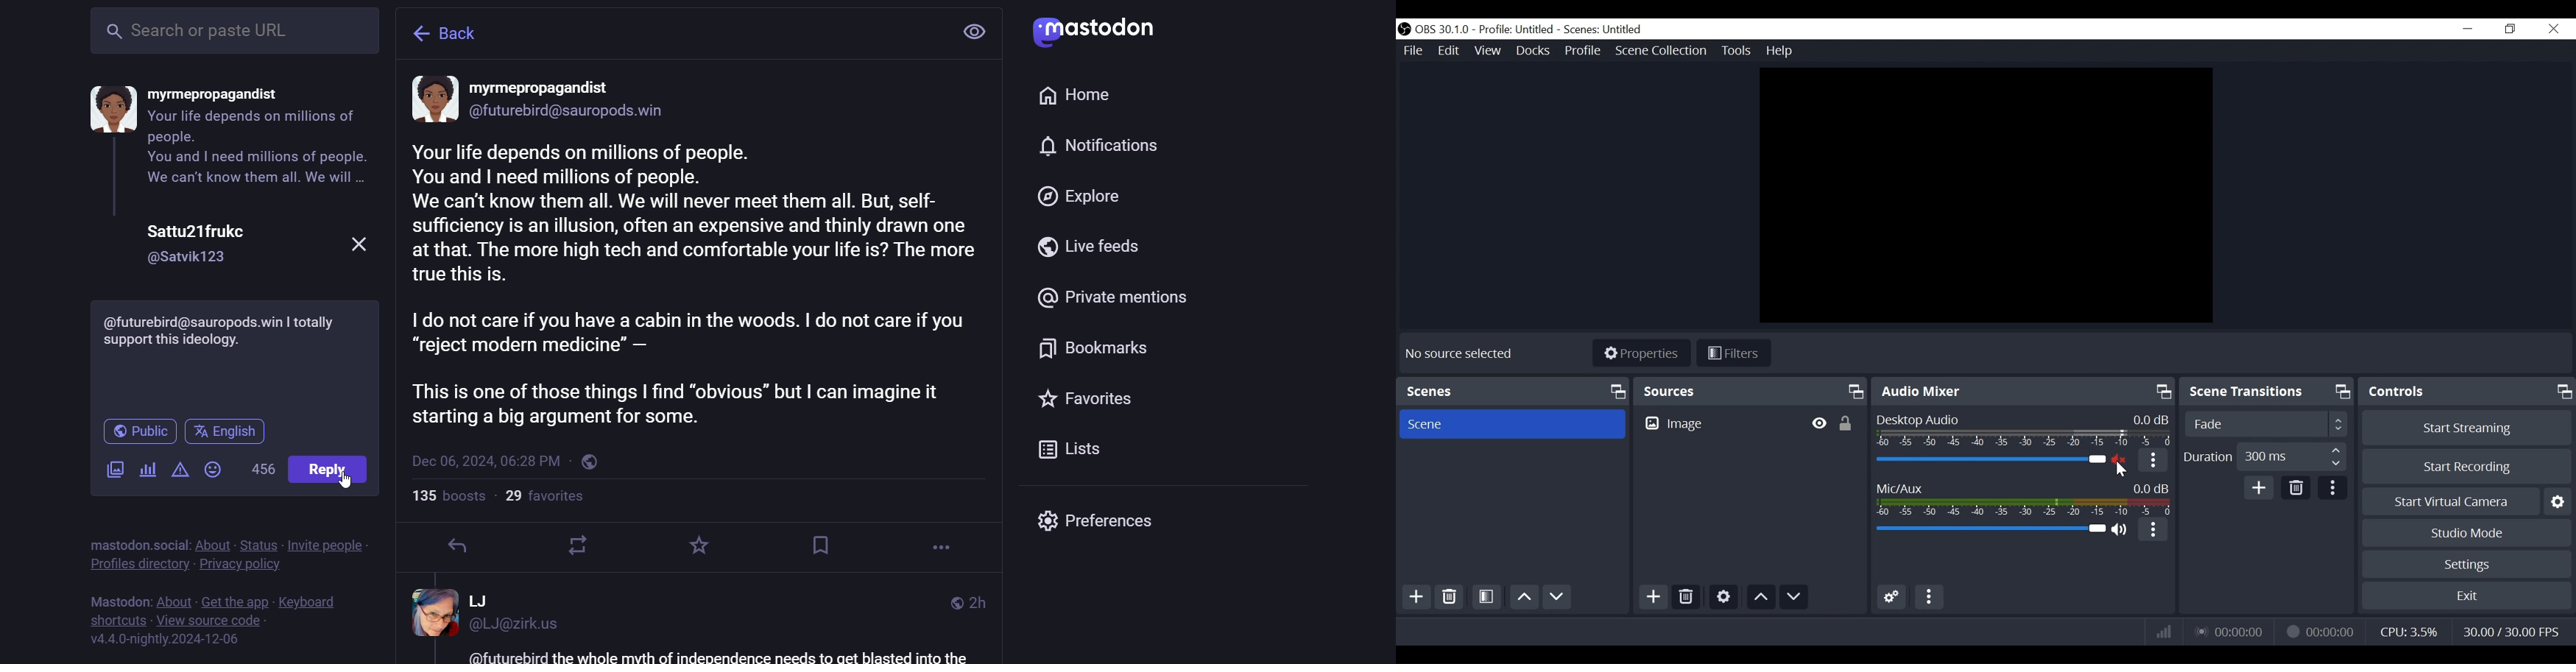  Describe the element at coordinates (1534, 52) in the screenshot. I see `Docks` at that location.